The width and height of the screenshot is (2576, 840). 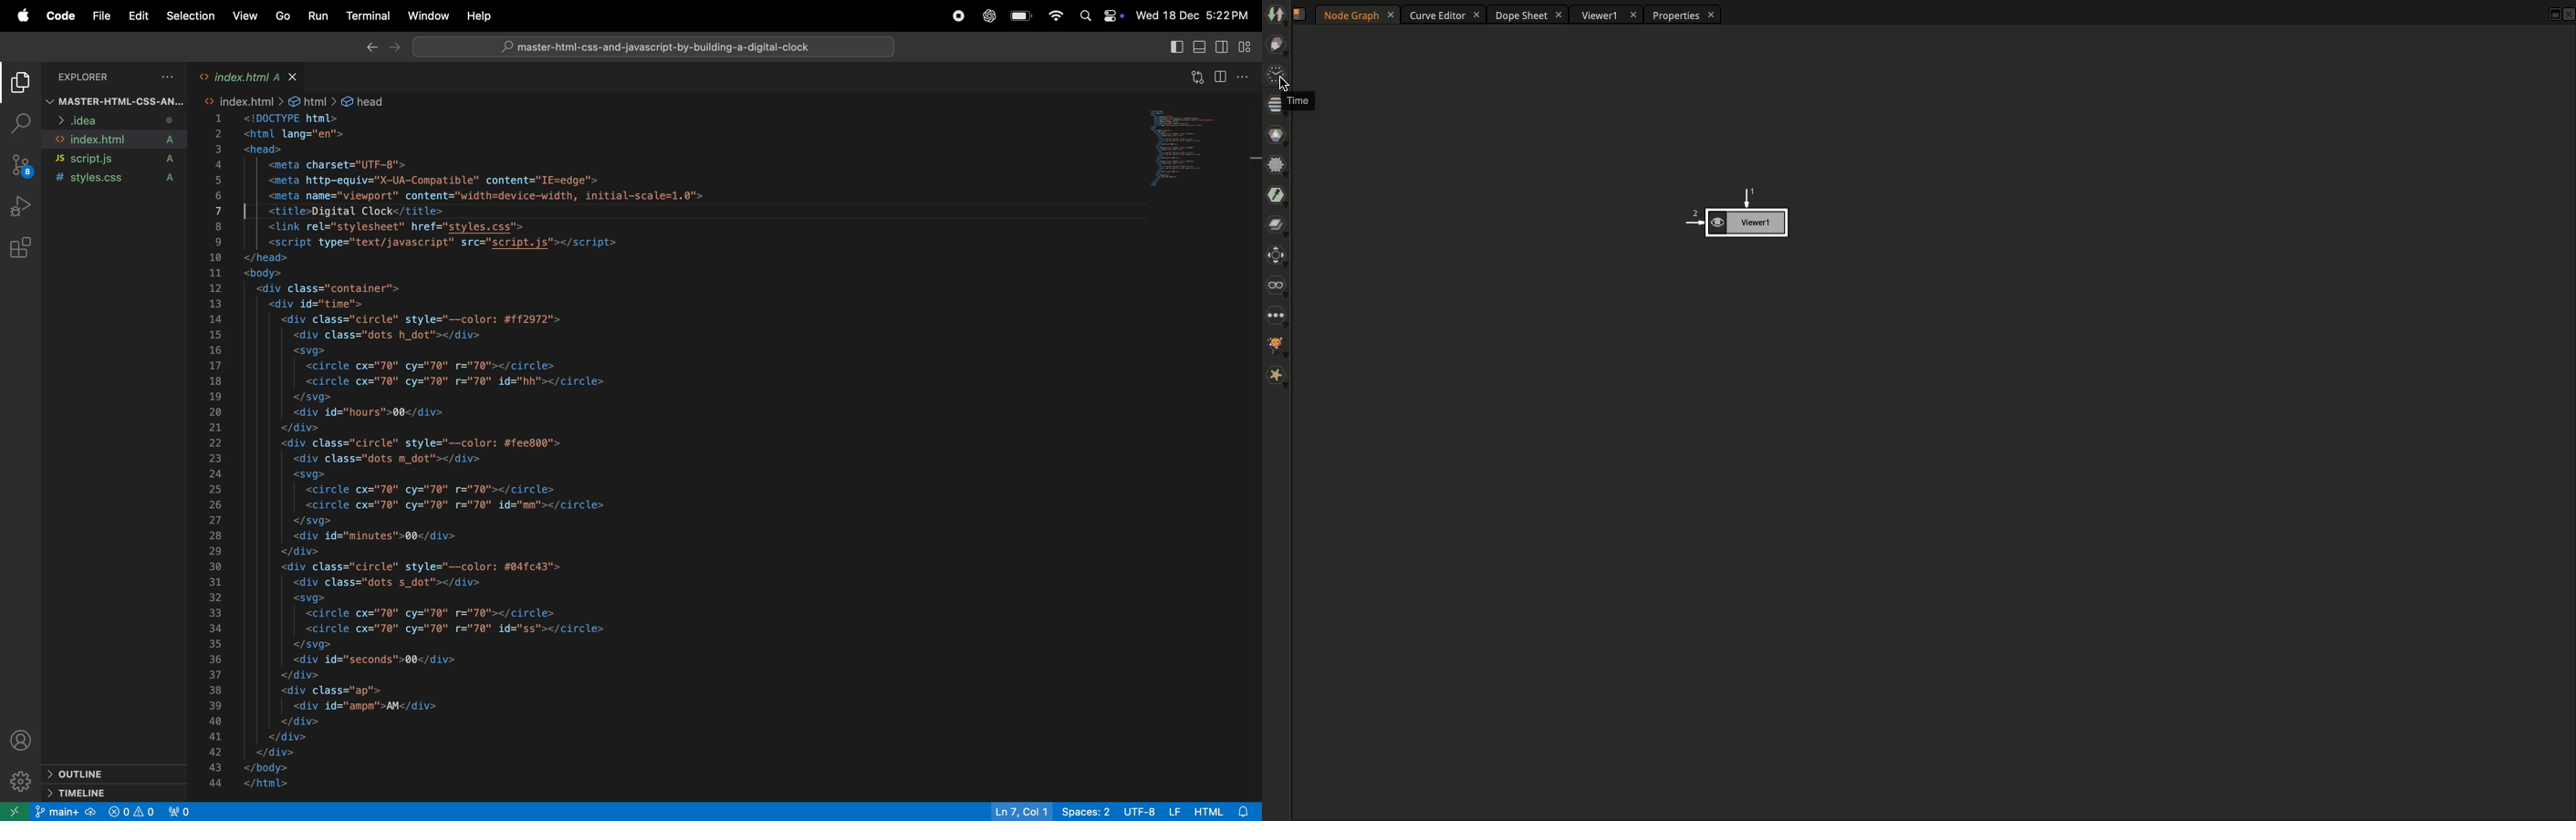 I want to click on line number, so click(x=213, y=449).